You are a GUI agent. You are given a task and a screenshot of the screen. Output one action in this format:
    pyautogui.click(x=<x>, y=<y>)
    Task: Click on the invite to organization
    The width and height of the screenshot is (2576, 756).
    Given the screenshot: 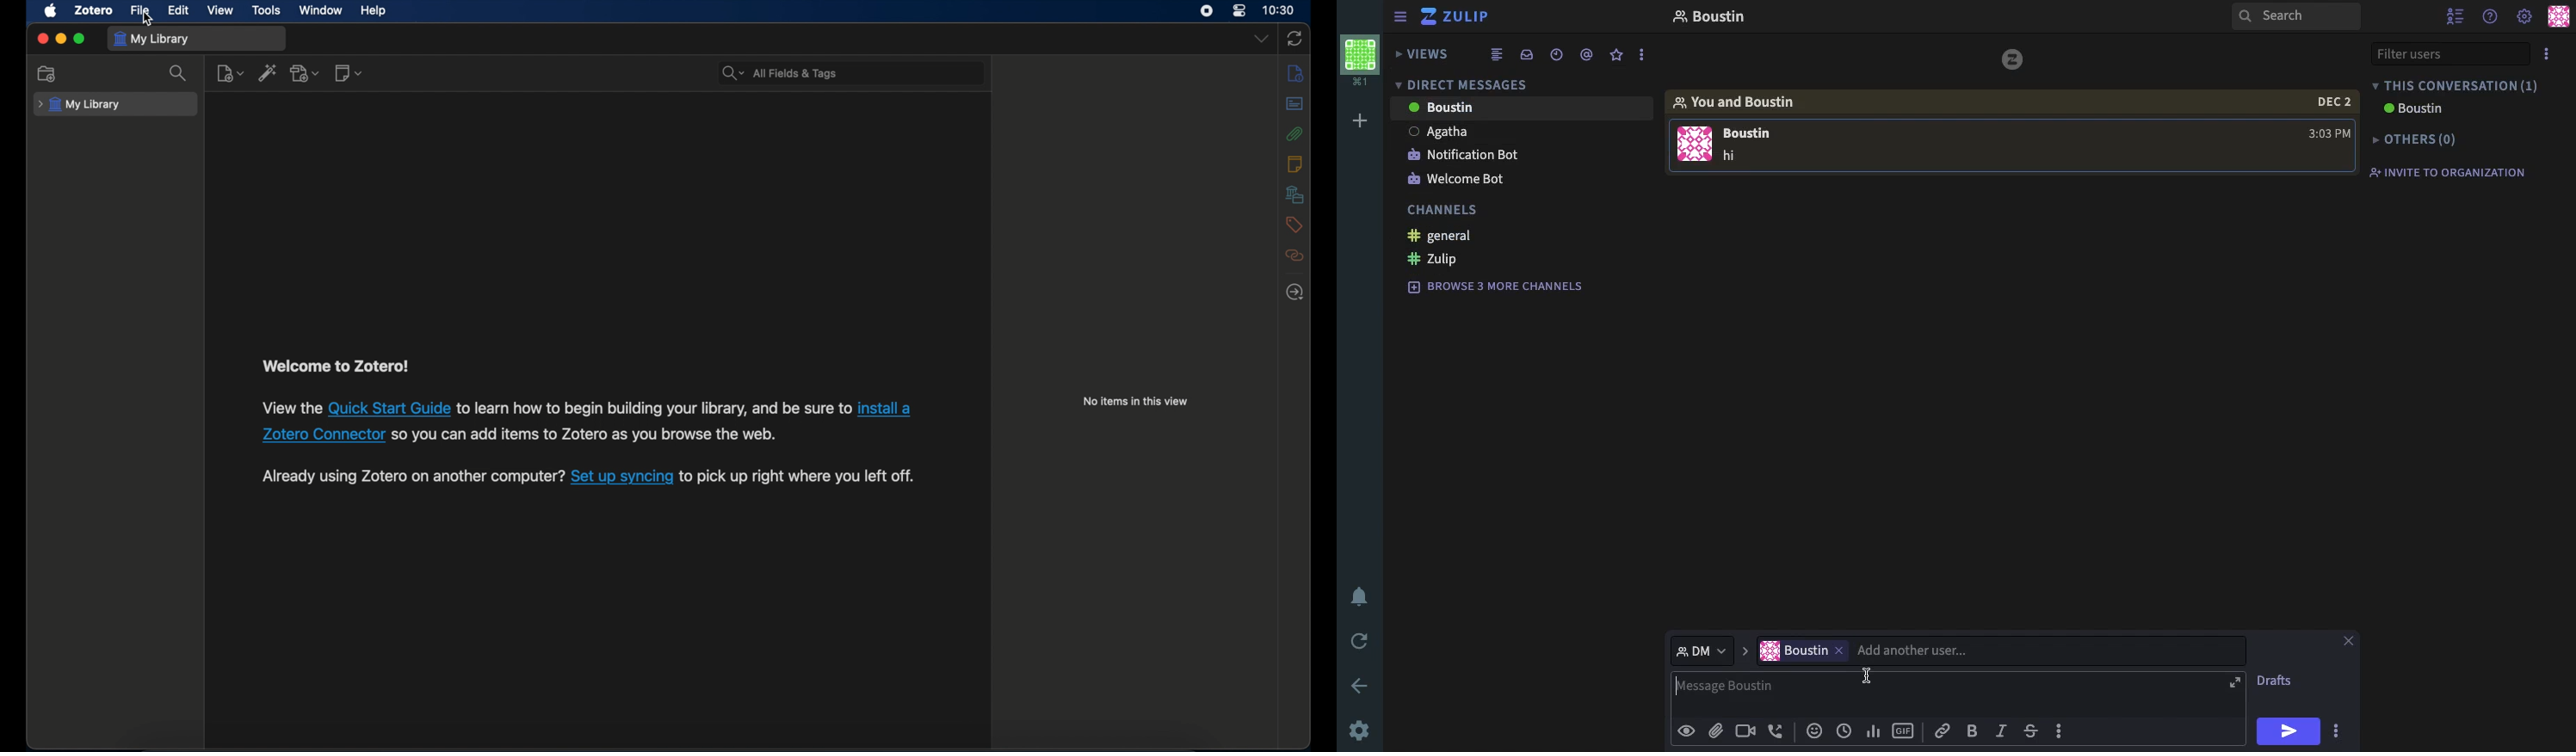 What is the action you would take?
    pyautogui.click(x=2455, y=171)
    